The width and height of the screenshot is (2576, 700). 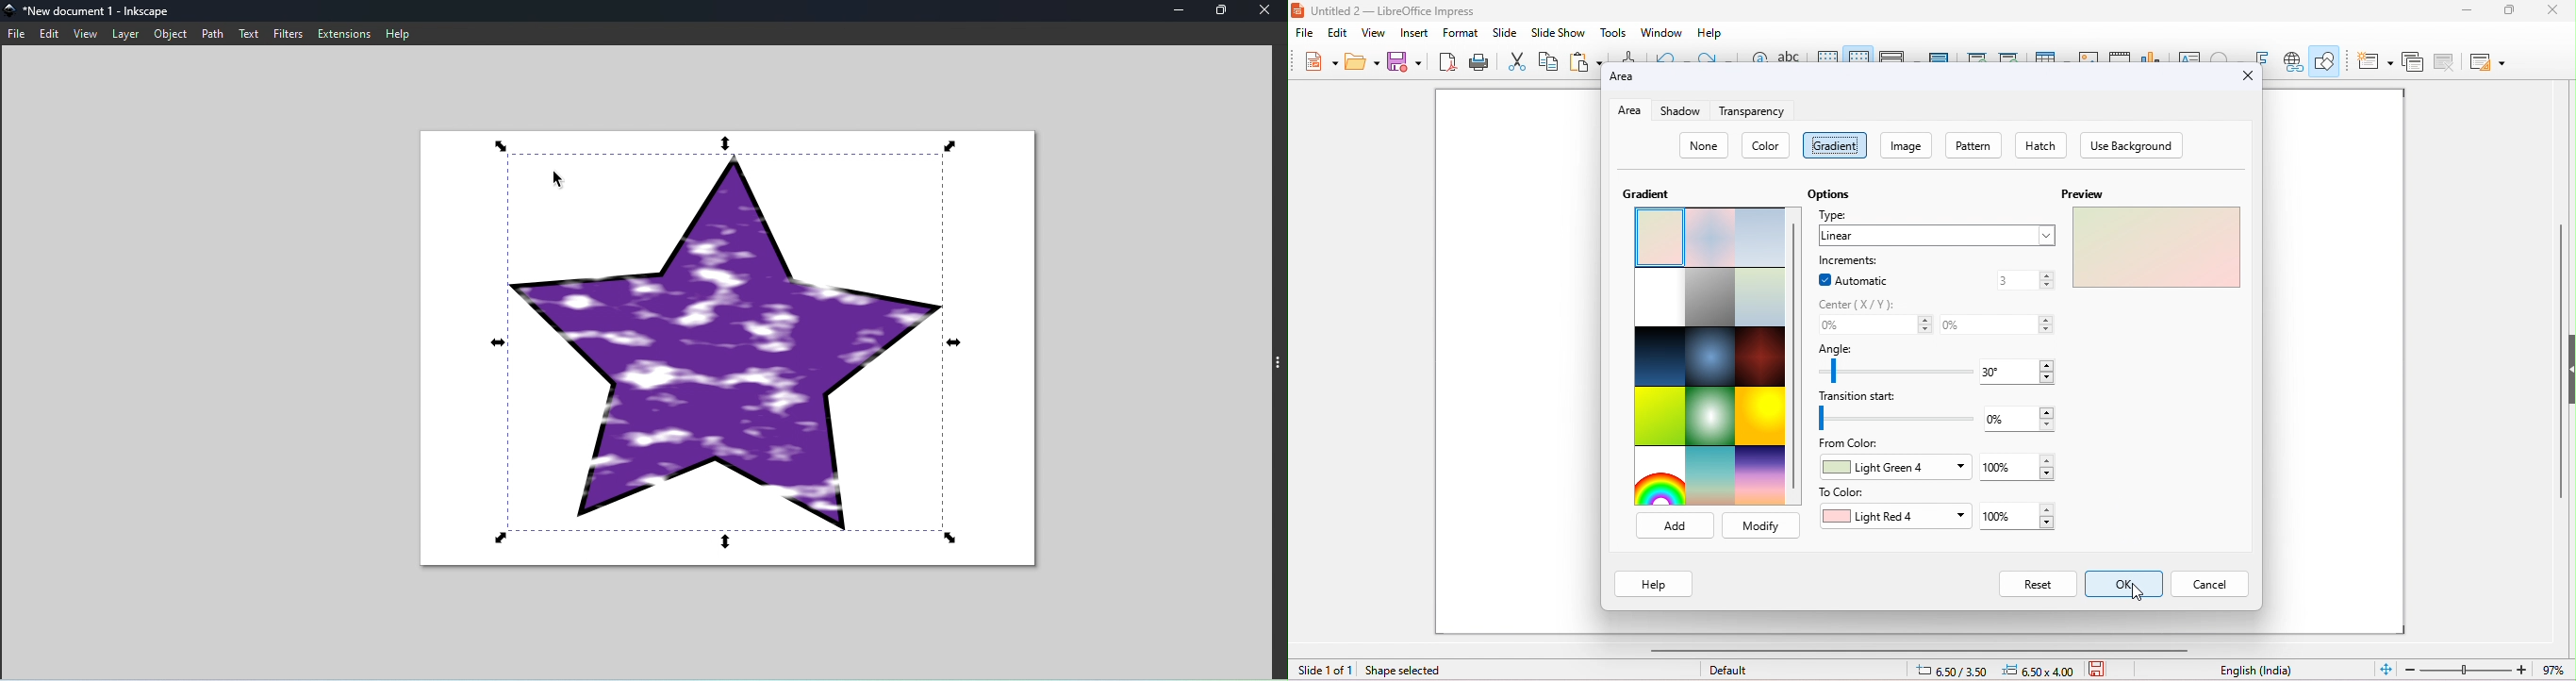 I want to click on Gradient option 10, so click(x=1661, y=416).